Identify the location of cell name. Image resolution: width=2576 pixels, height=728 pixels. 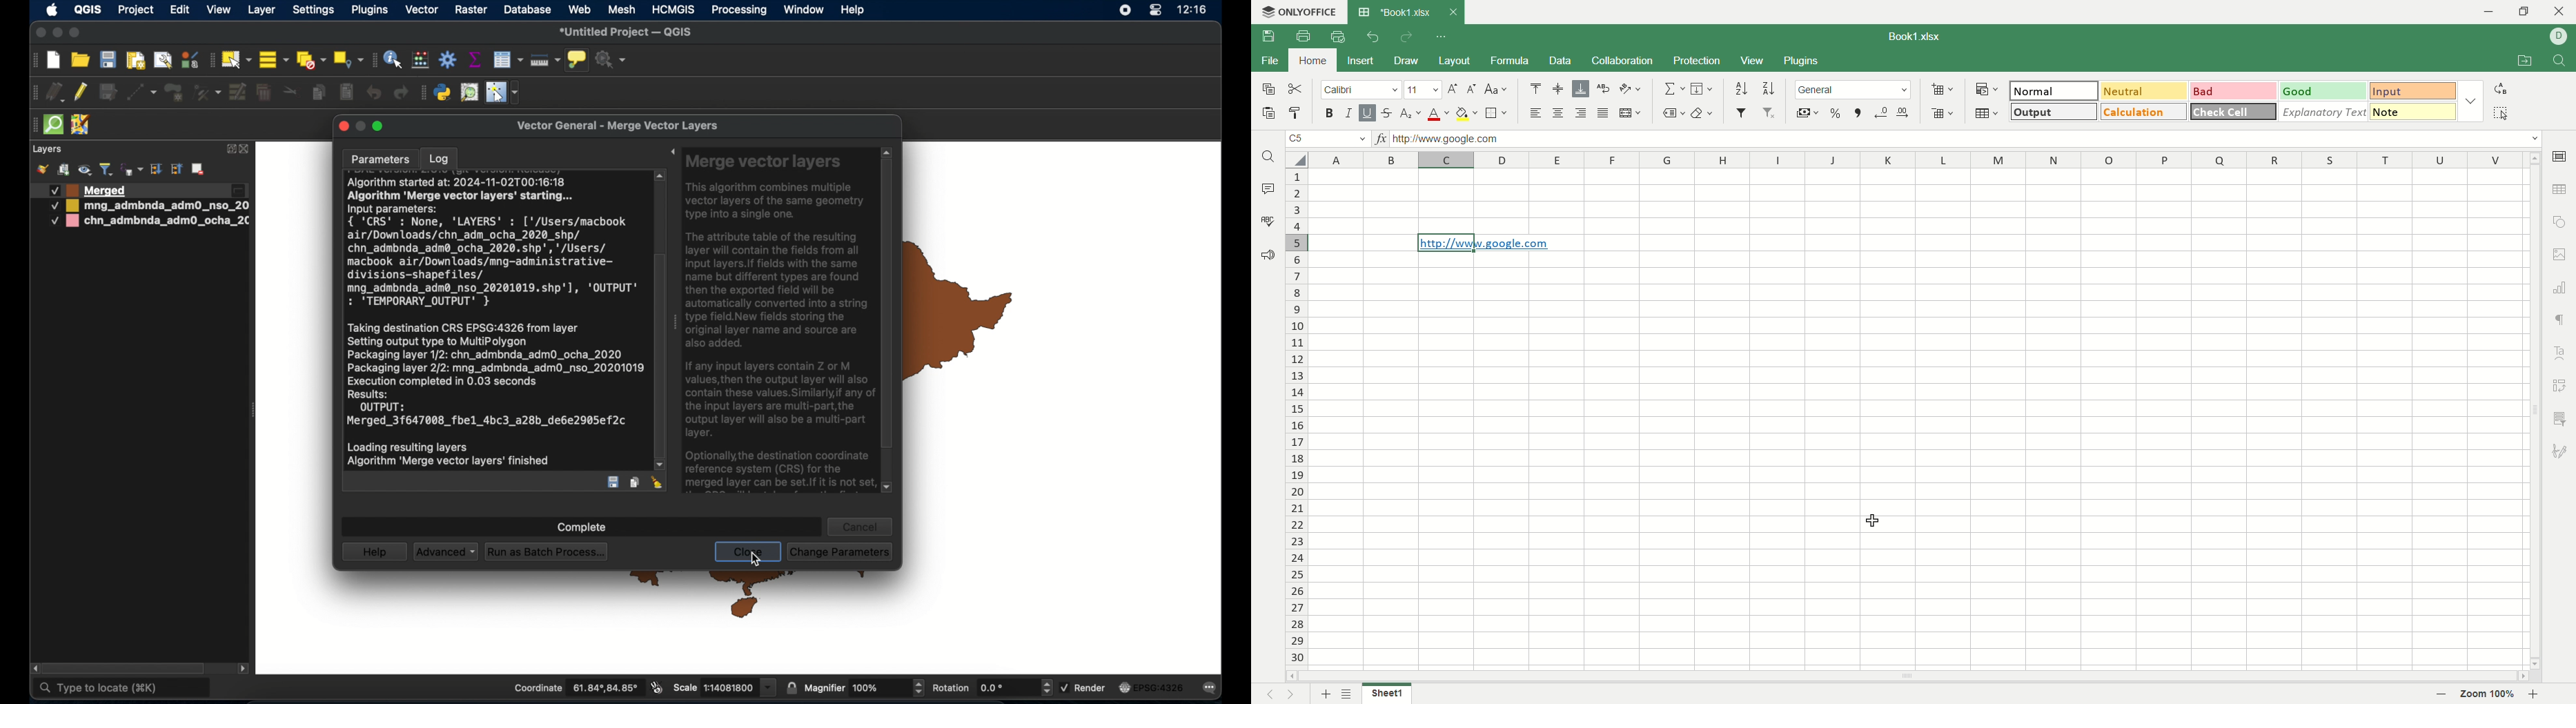
(1326, 140).